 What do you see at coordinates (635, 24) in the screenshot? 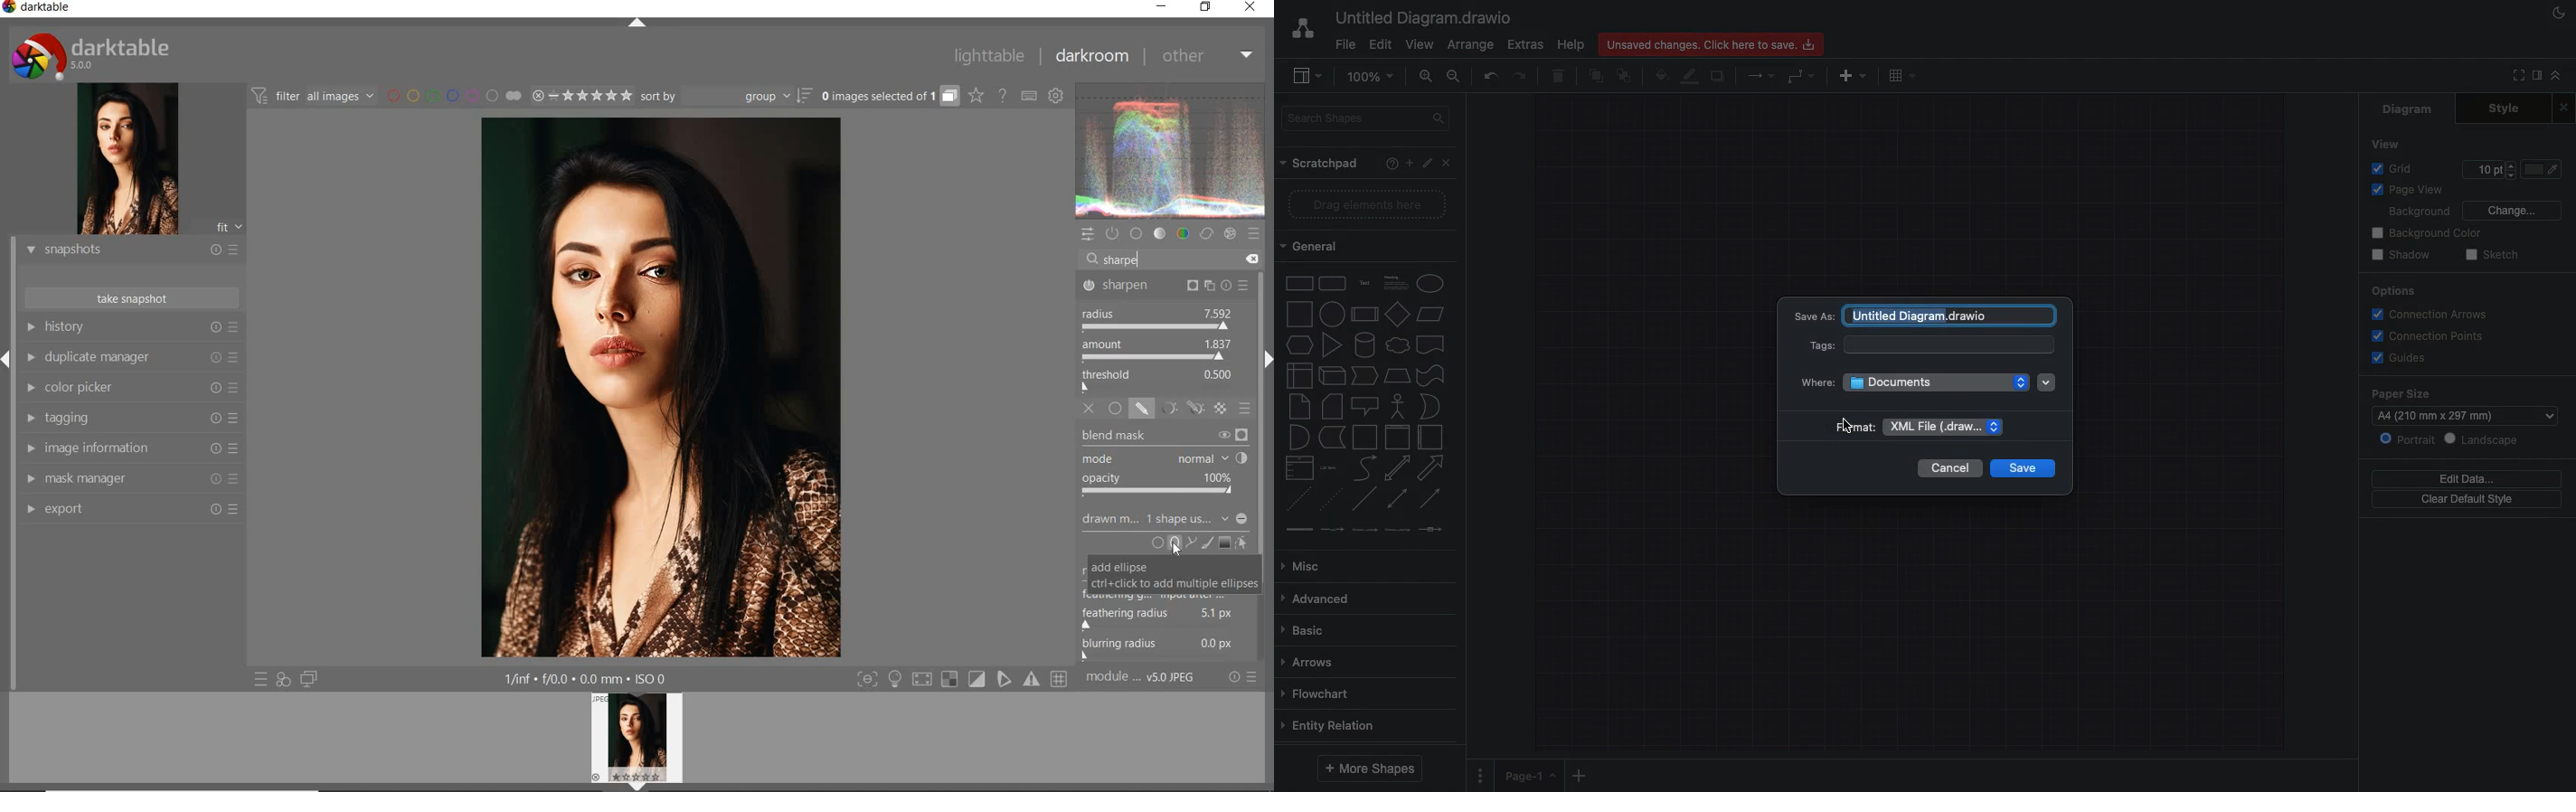
I see `EXPAND/COLLAPSE` at bounding box center [635, 24].